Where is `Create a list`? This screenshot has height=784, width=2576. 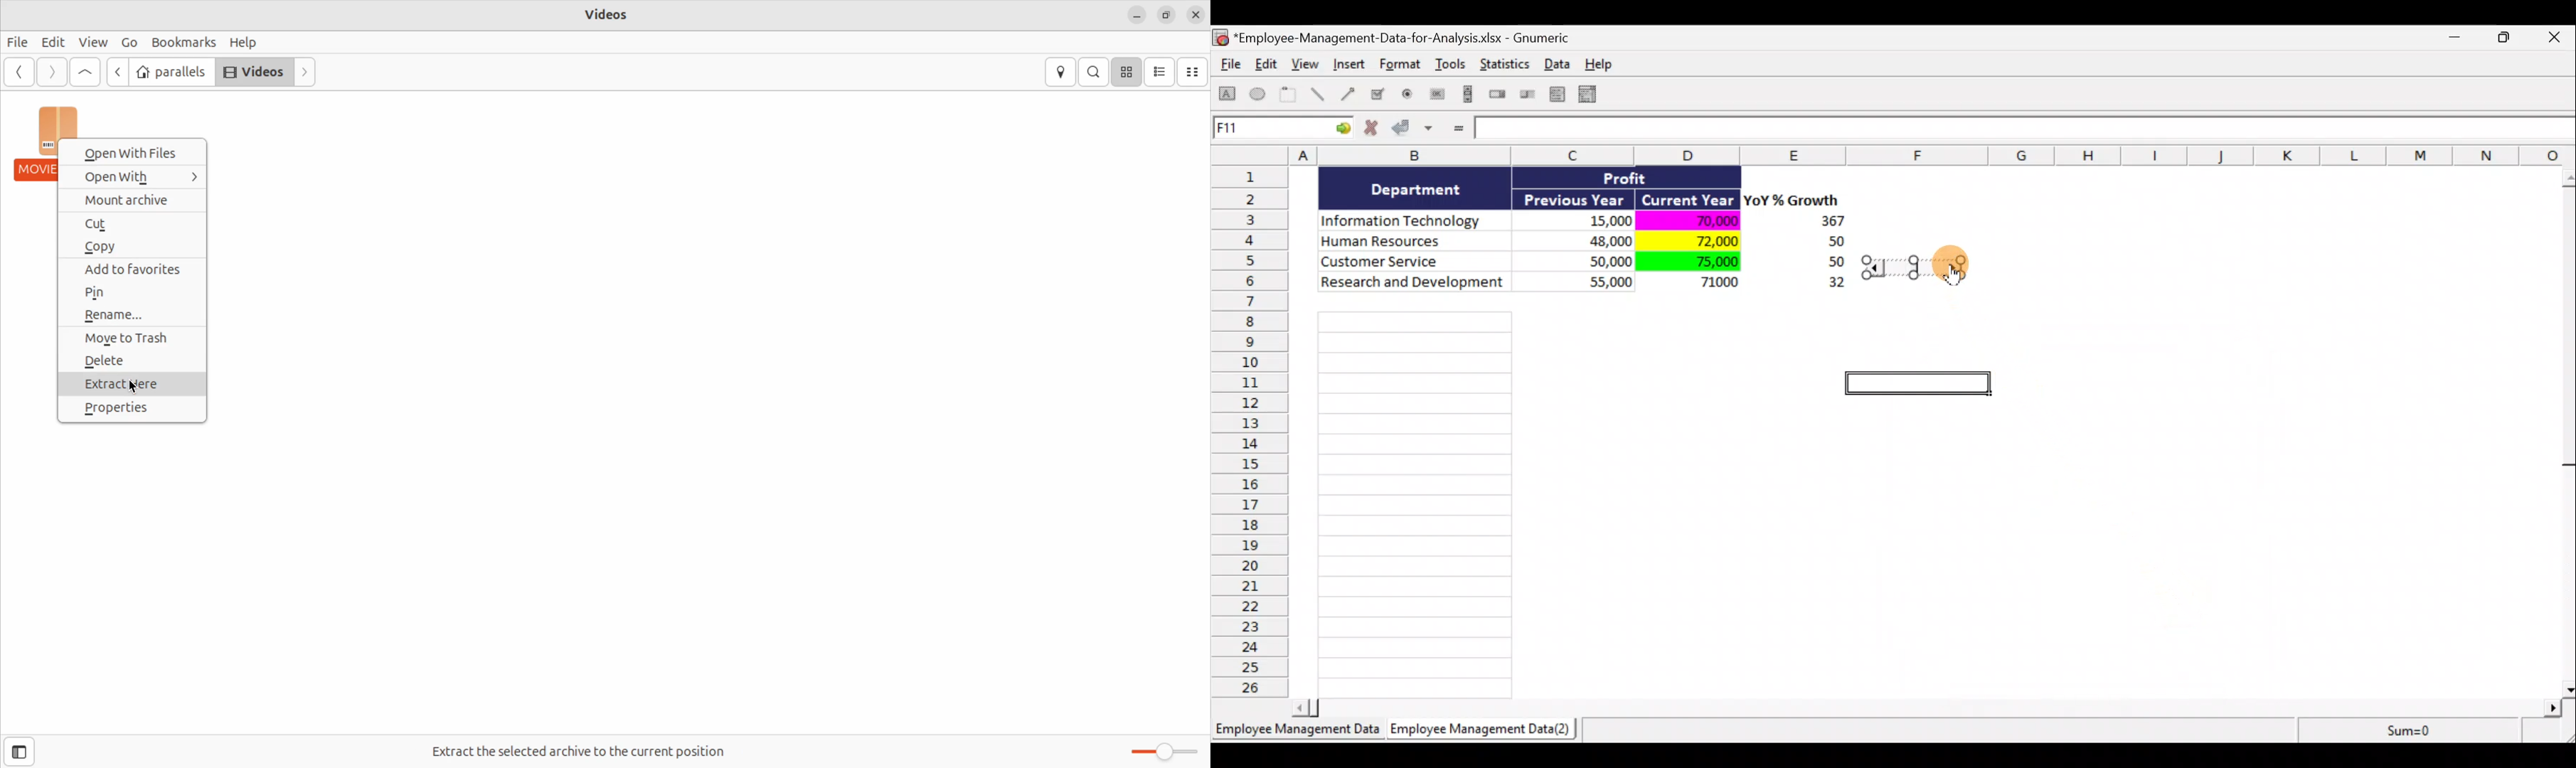 Create a list is located at coordinates (1553, 94).